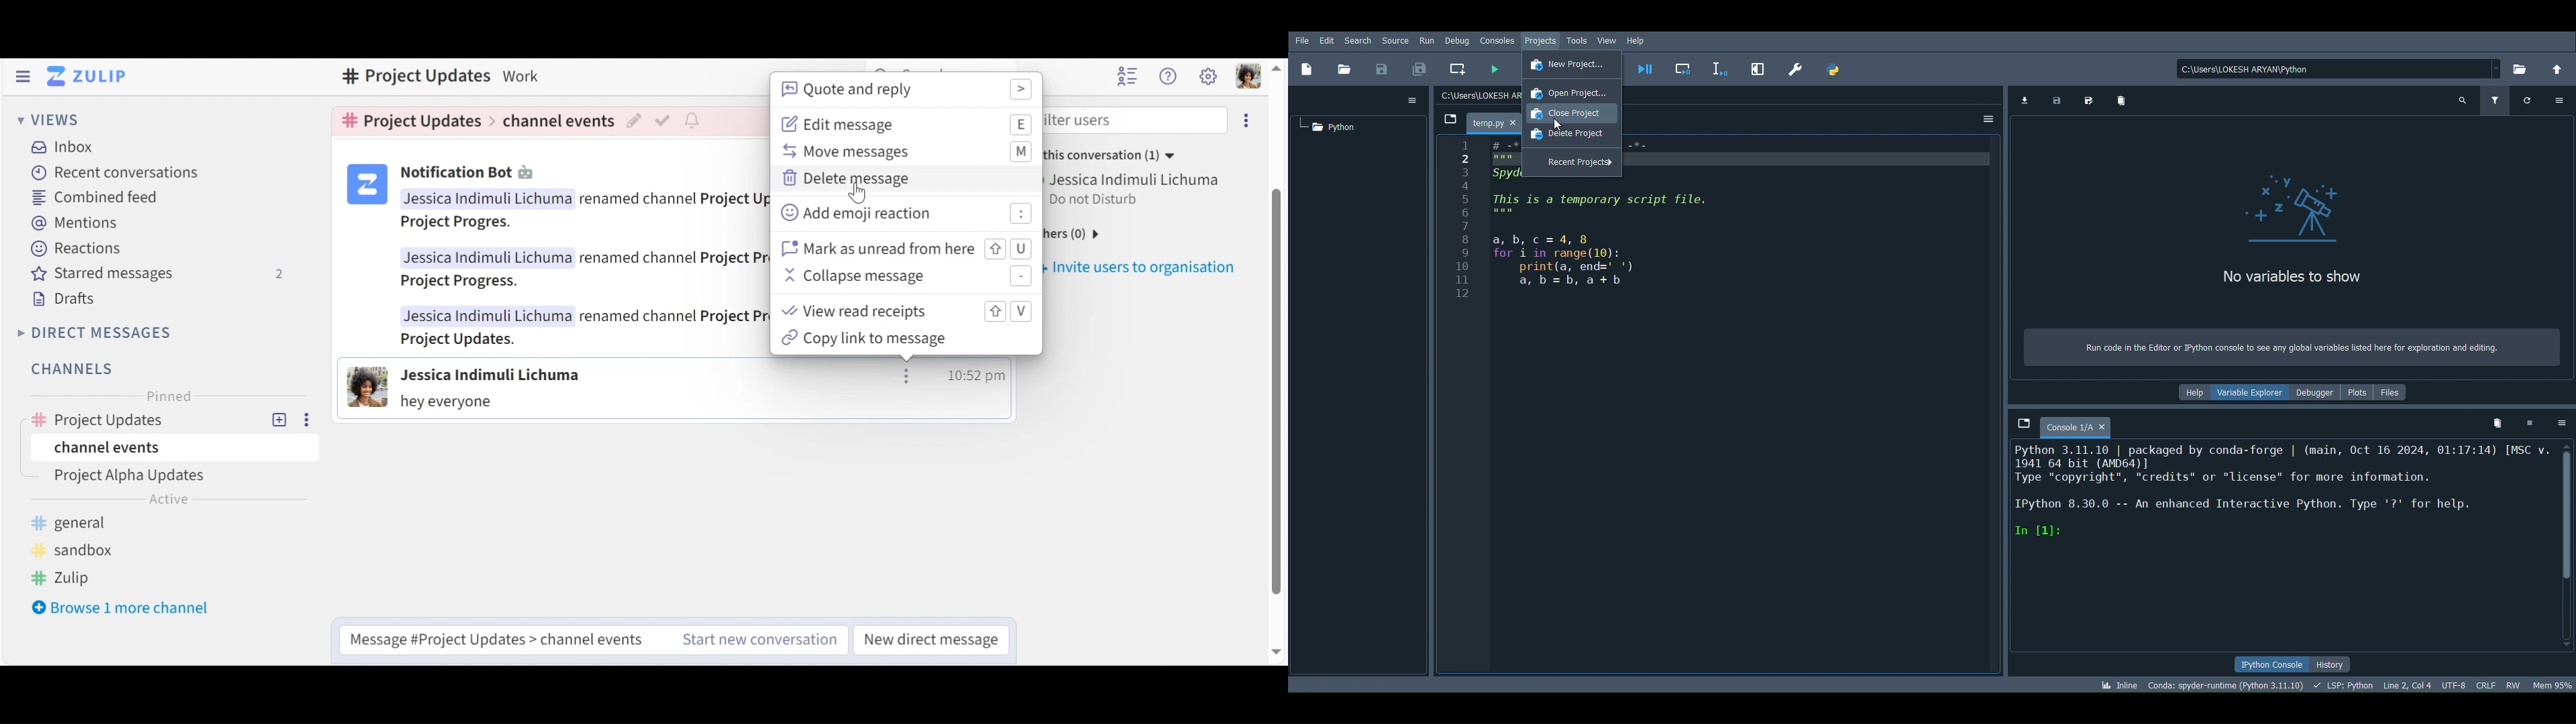 Image resolution: width=2576 pixels, height=728 pixels. What do you see at coordinates (635, 121) in the screenshot?
I see `Edit topic` at bounding box center [635, 121].